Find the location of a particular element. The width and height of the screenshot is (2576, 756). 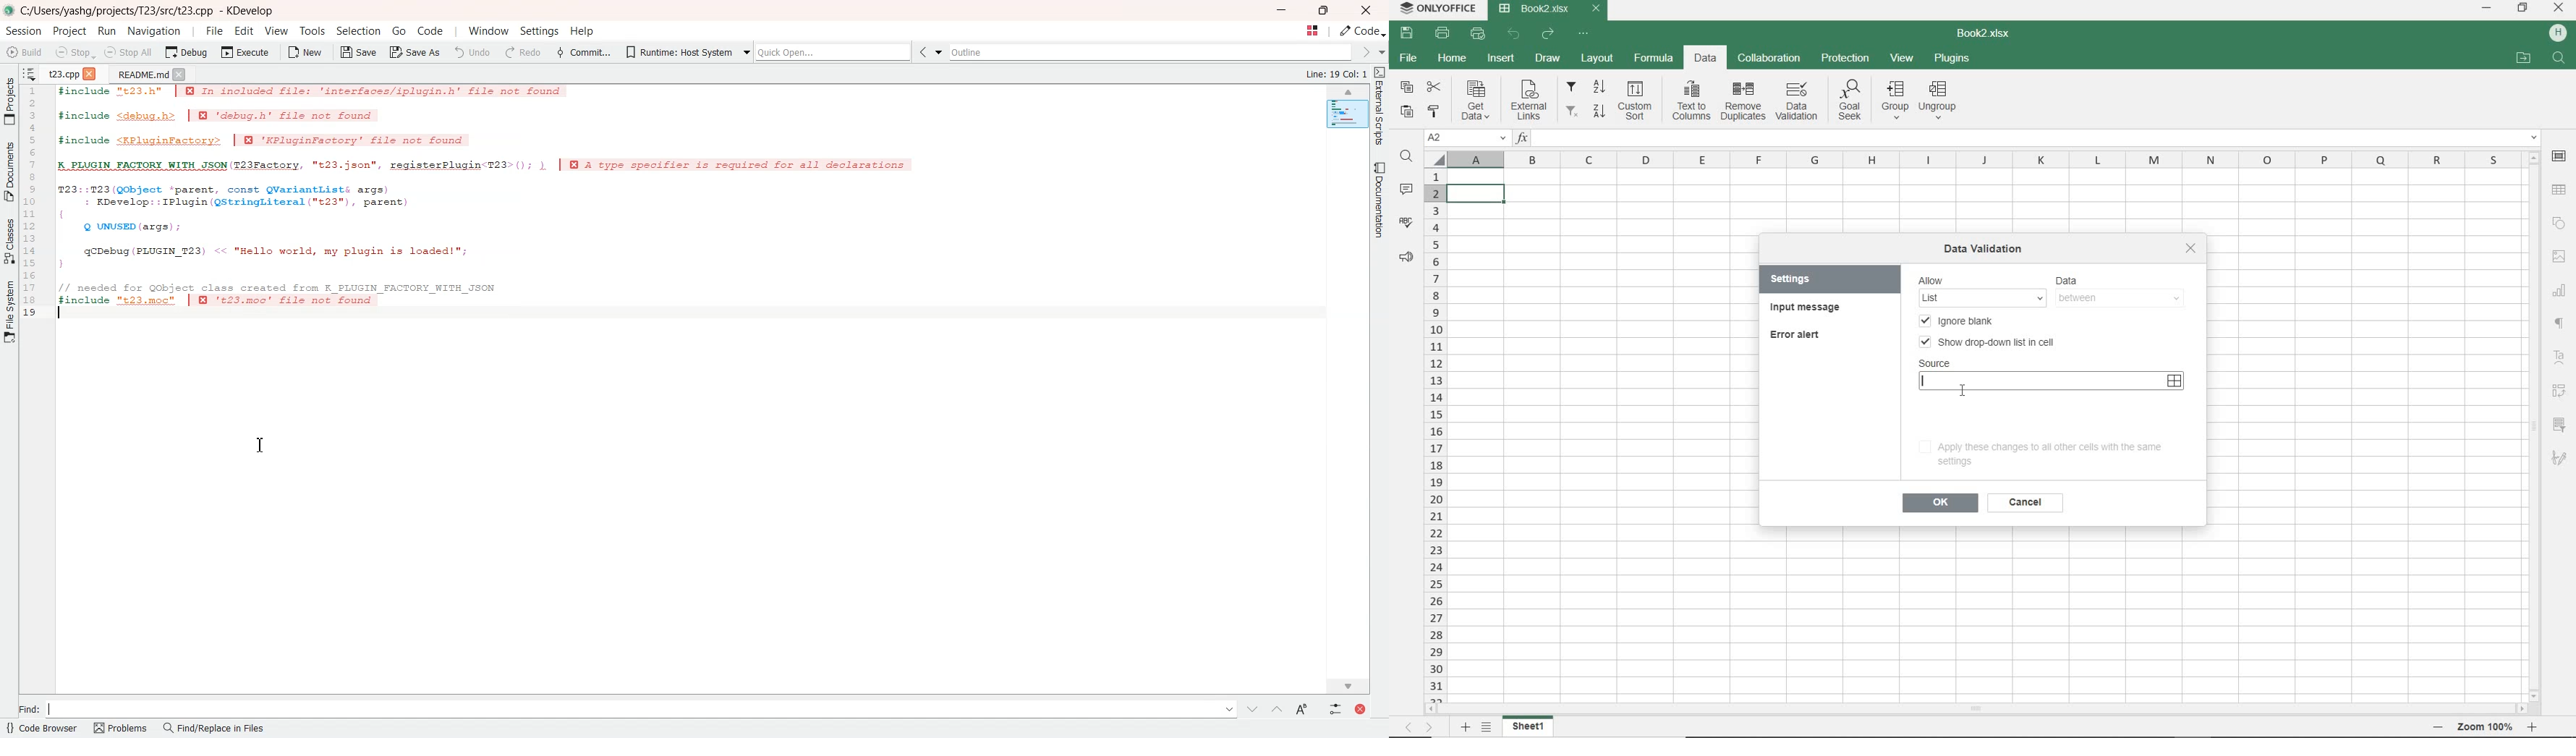

custom sort is located at coordinates (1637, 100).